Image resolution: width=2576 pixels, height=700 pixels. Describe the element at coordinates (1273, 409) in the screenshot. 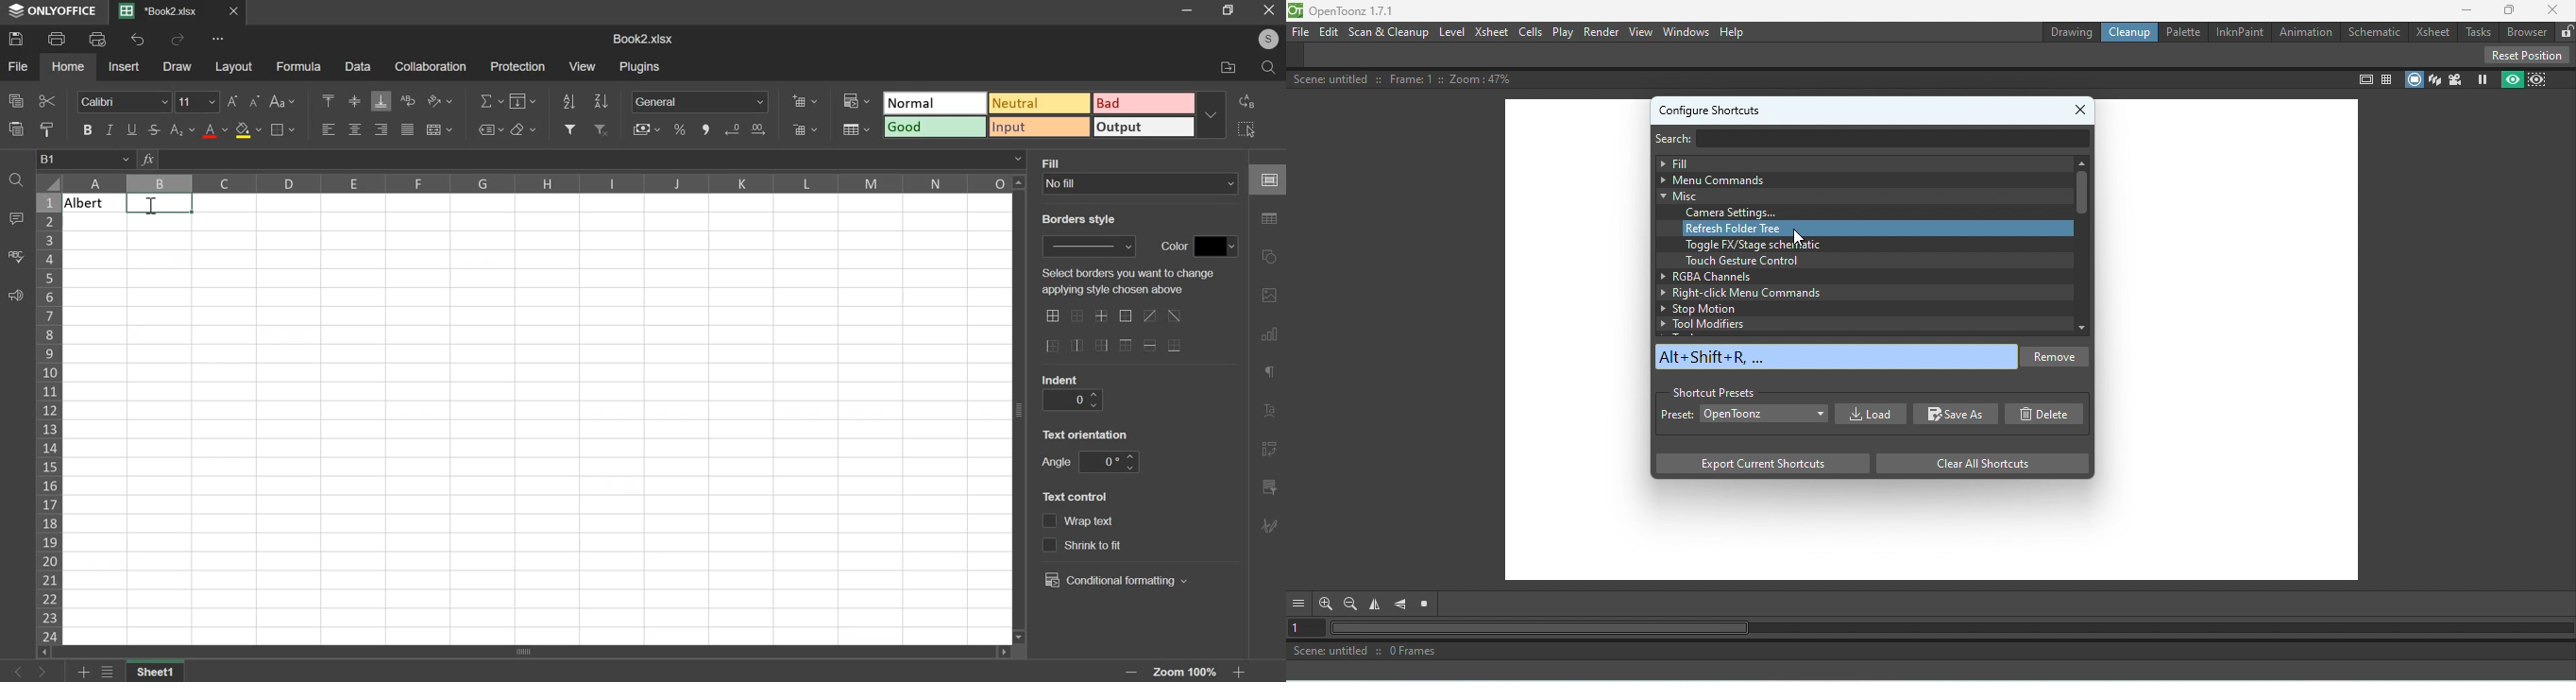

I see `text art settings` at that location.